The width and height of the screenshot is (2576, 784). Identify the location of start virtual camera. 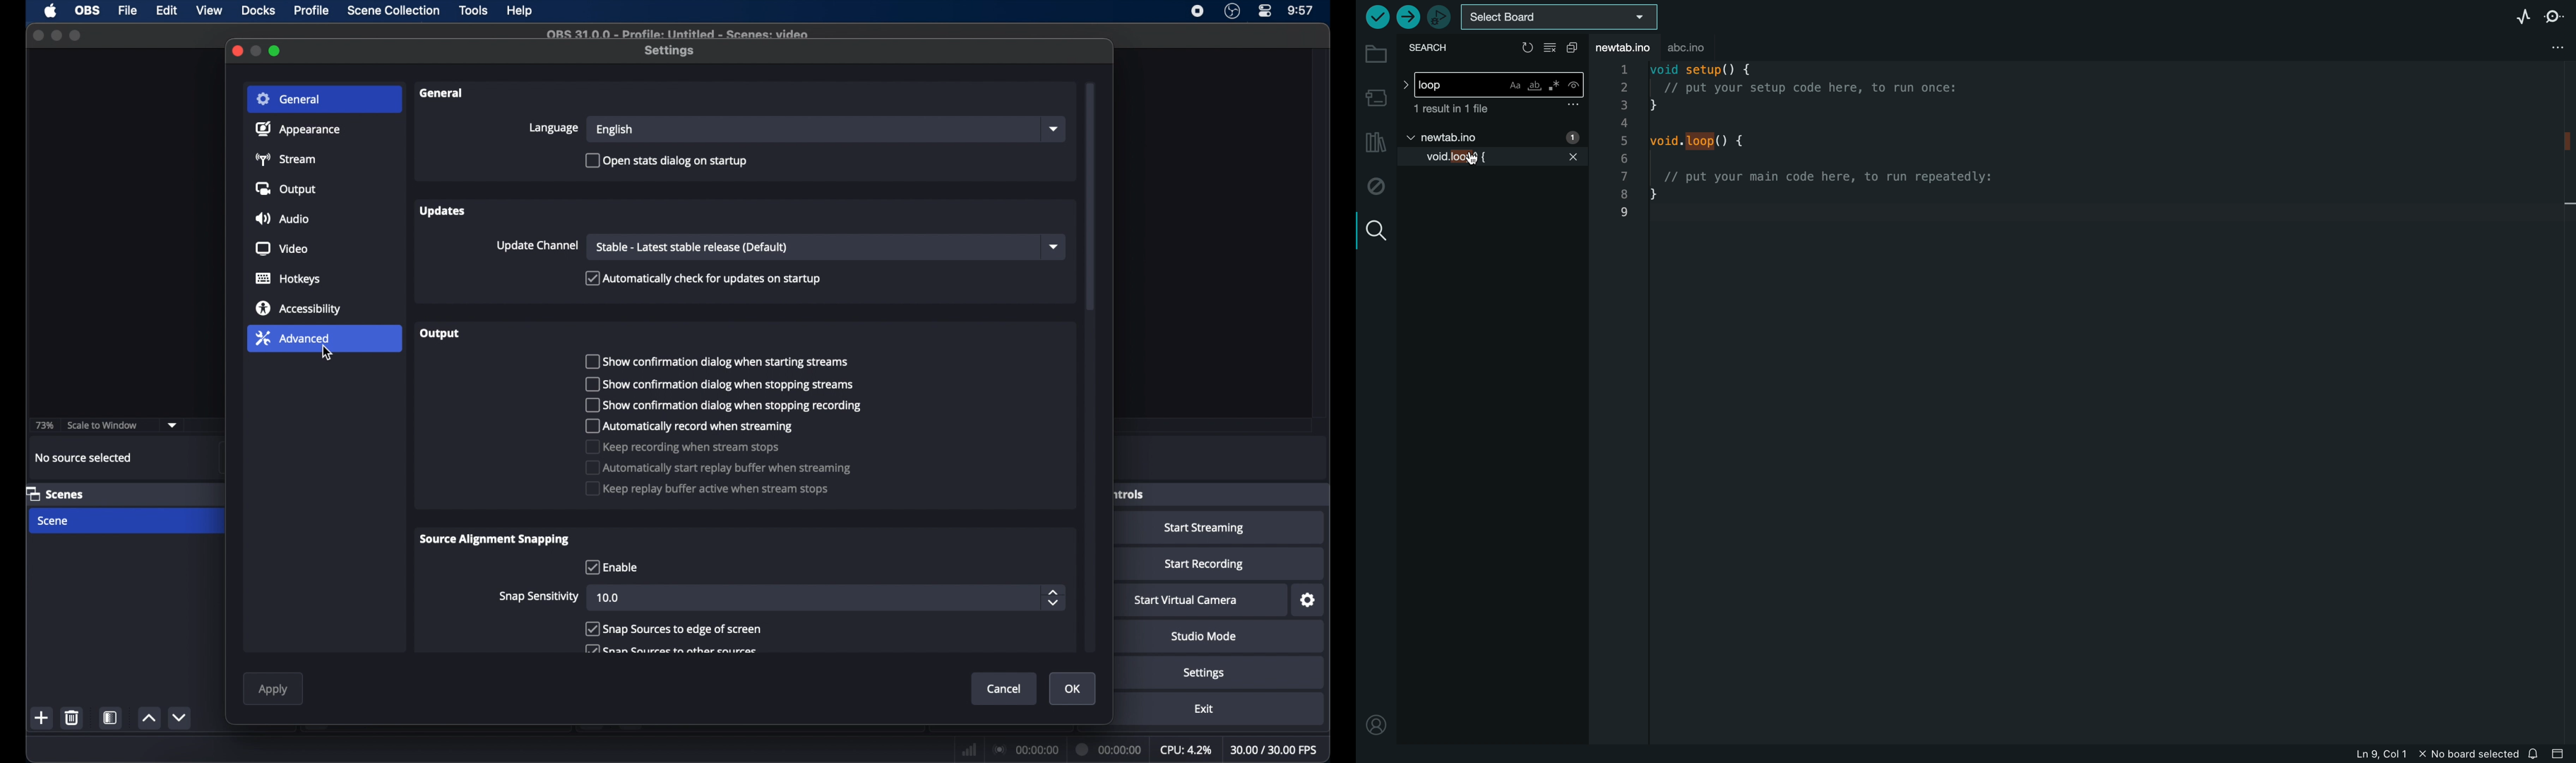
(1186, 601).